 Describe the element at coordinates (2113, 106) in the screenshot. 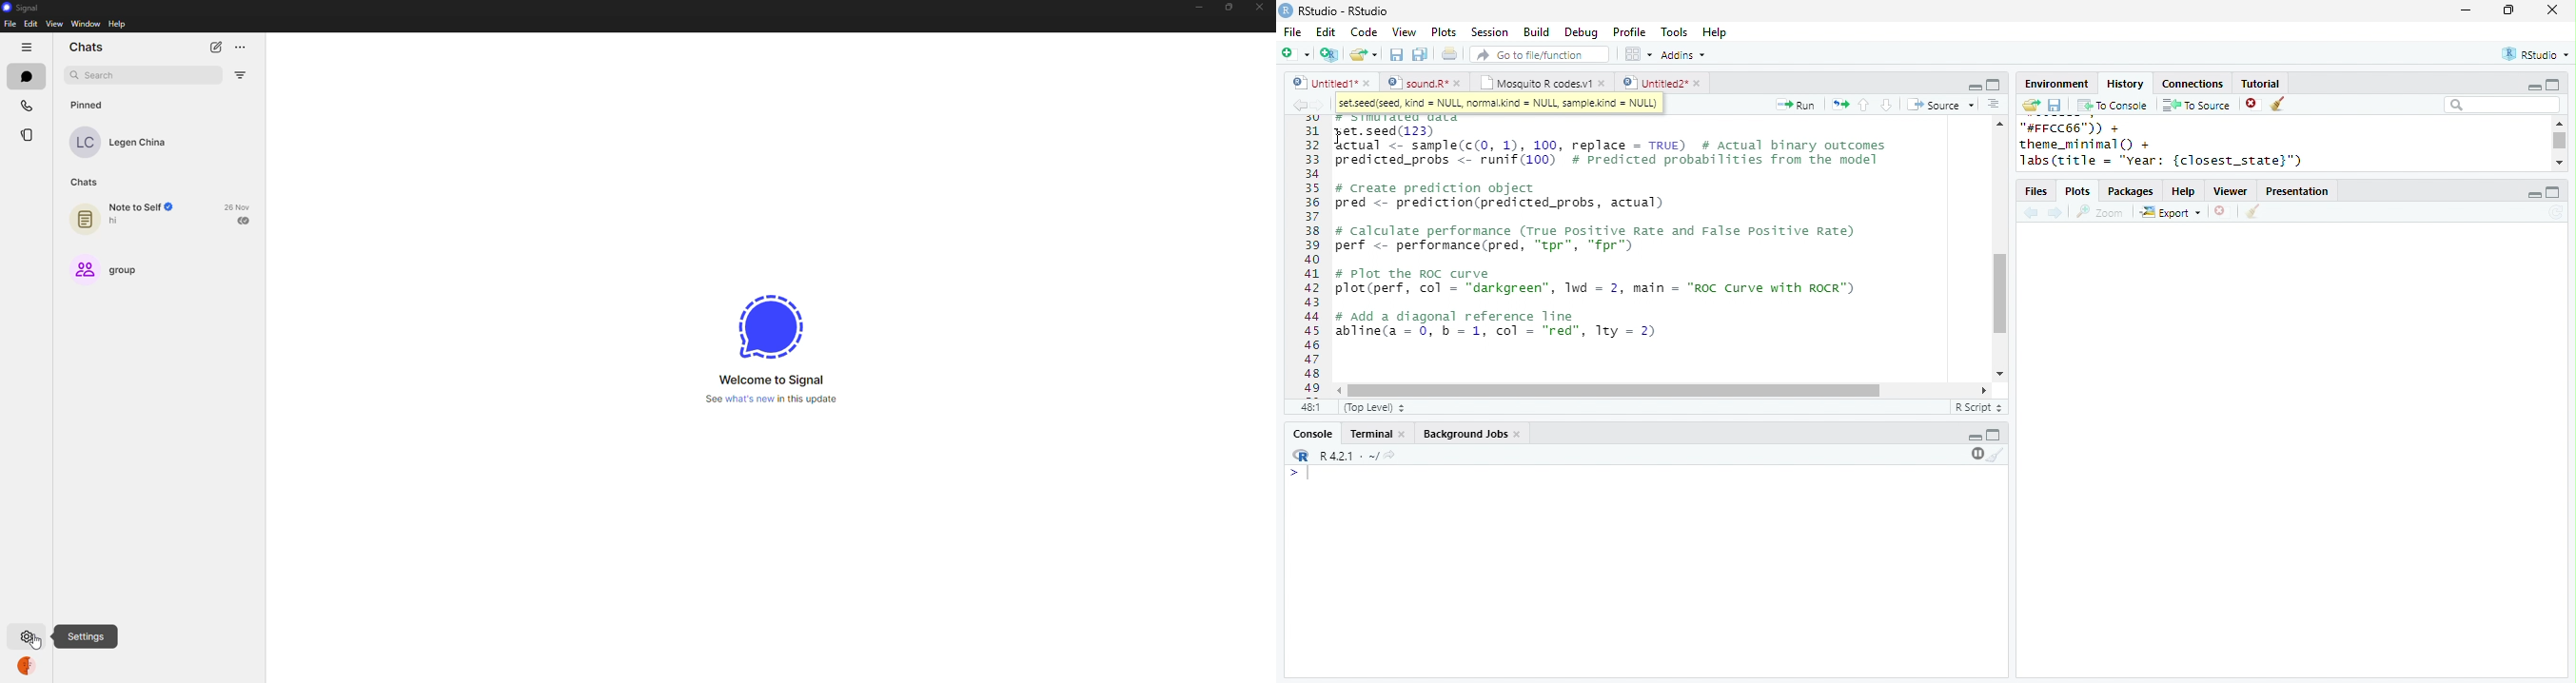

I see `To console` at that location.